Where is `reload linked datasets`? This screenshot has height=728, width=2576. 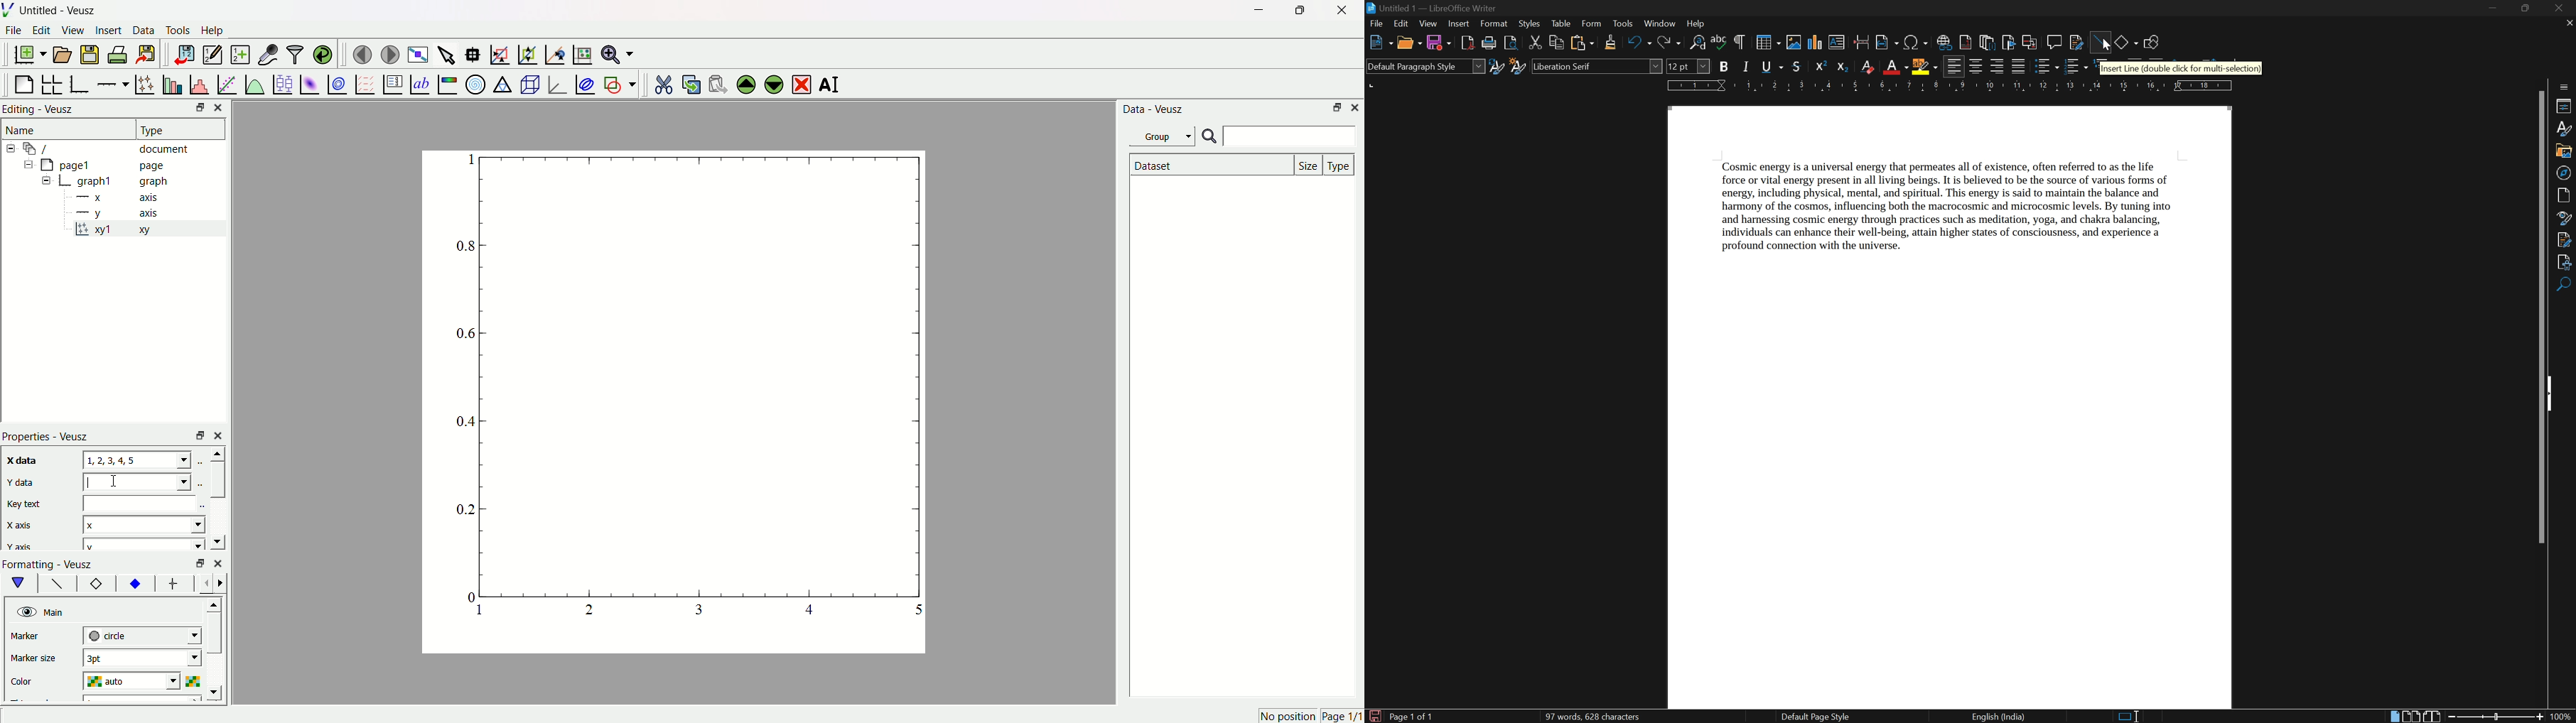
reload linked datasets is located at coordinates (323, 53).